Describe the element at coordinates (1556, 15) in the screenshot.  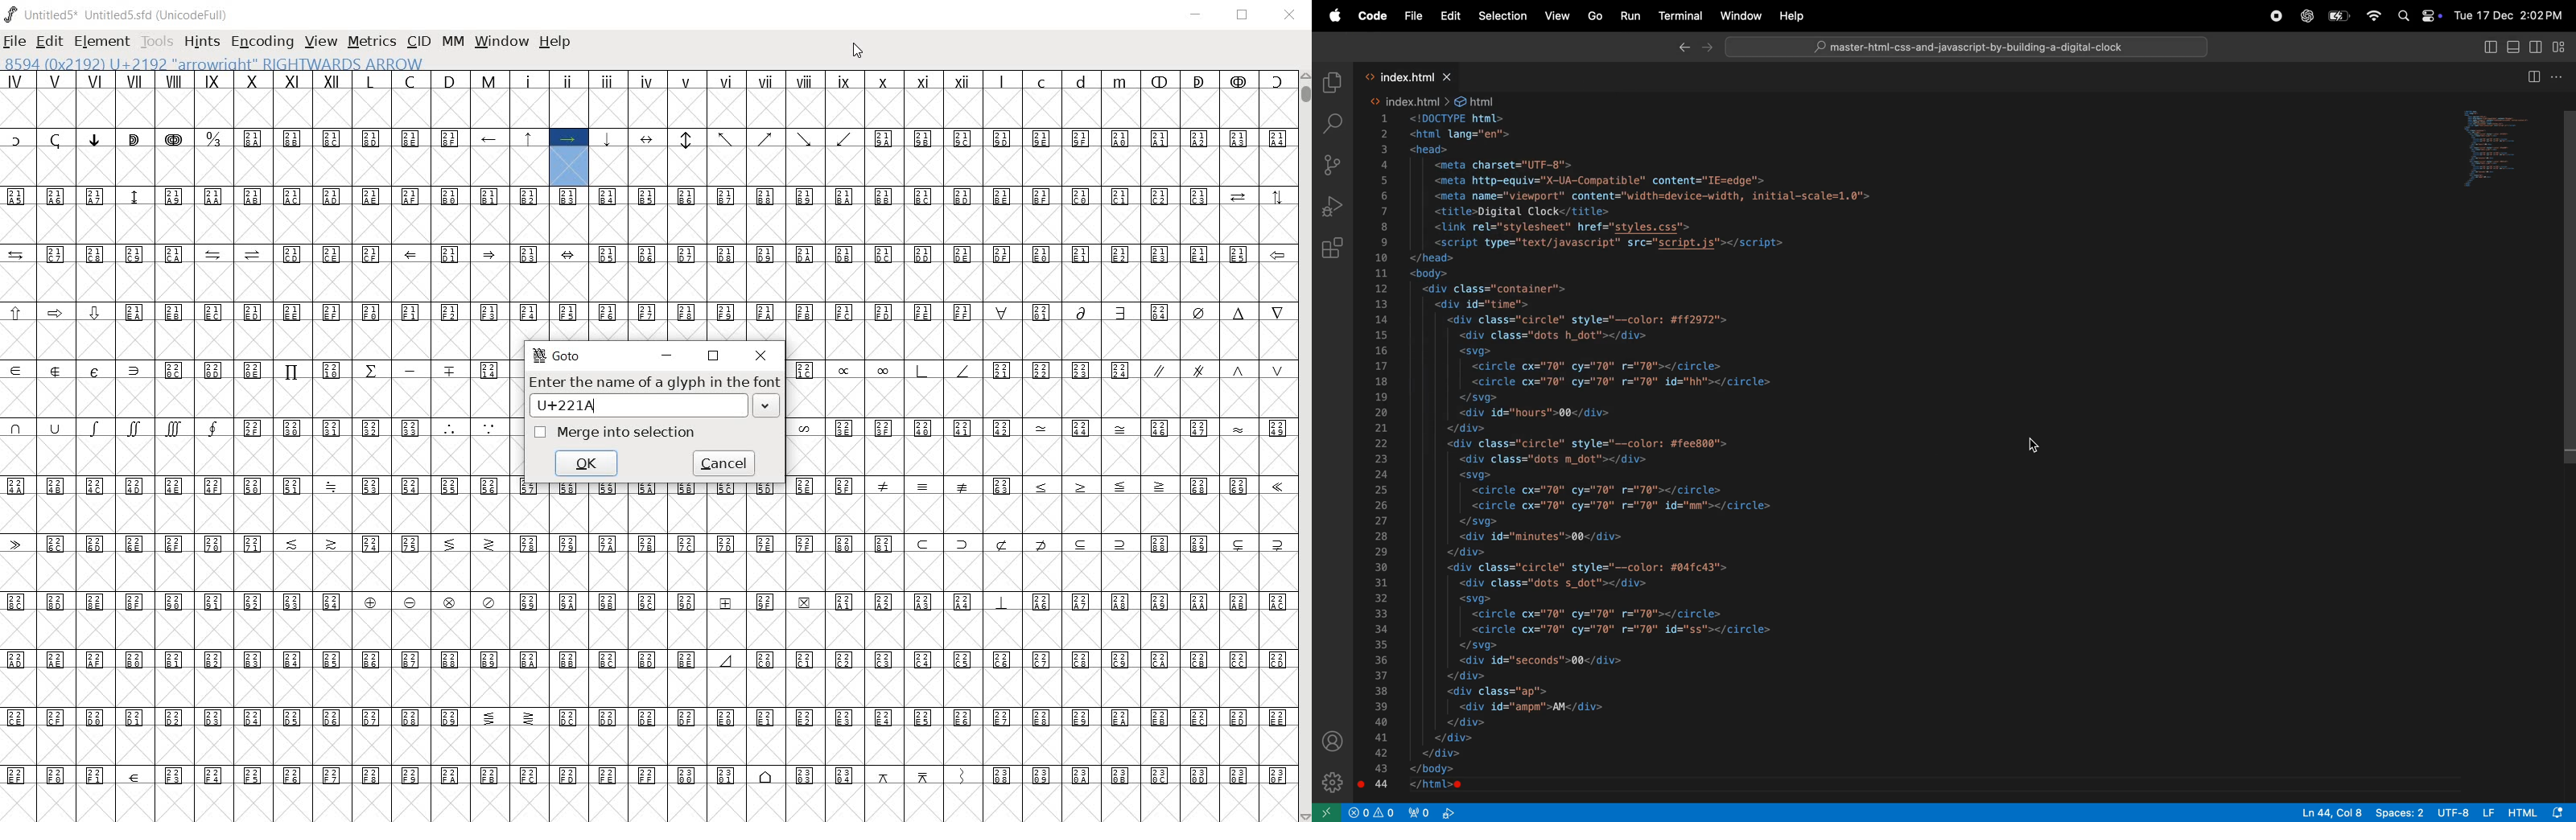
I see `views` at that location.